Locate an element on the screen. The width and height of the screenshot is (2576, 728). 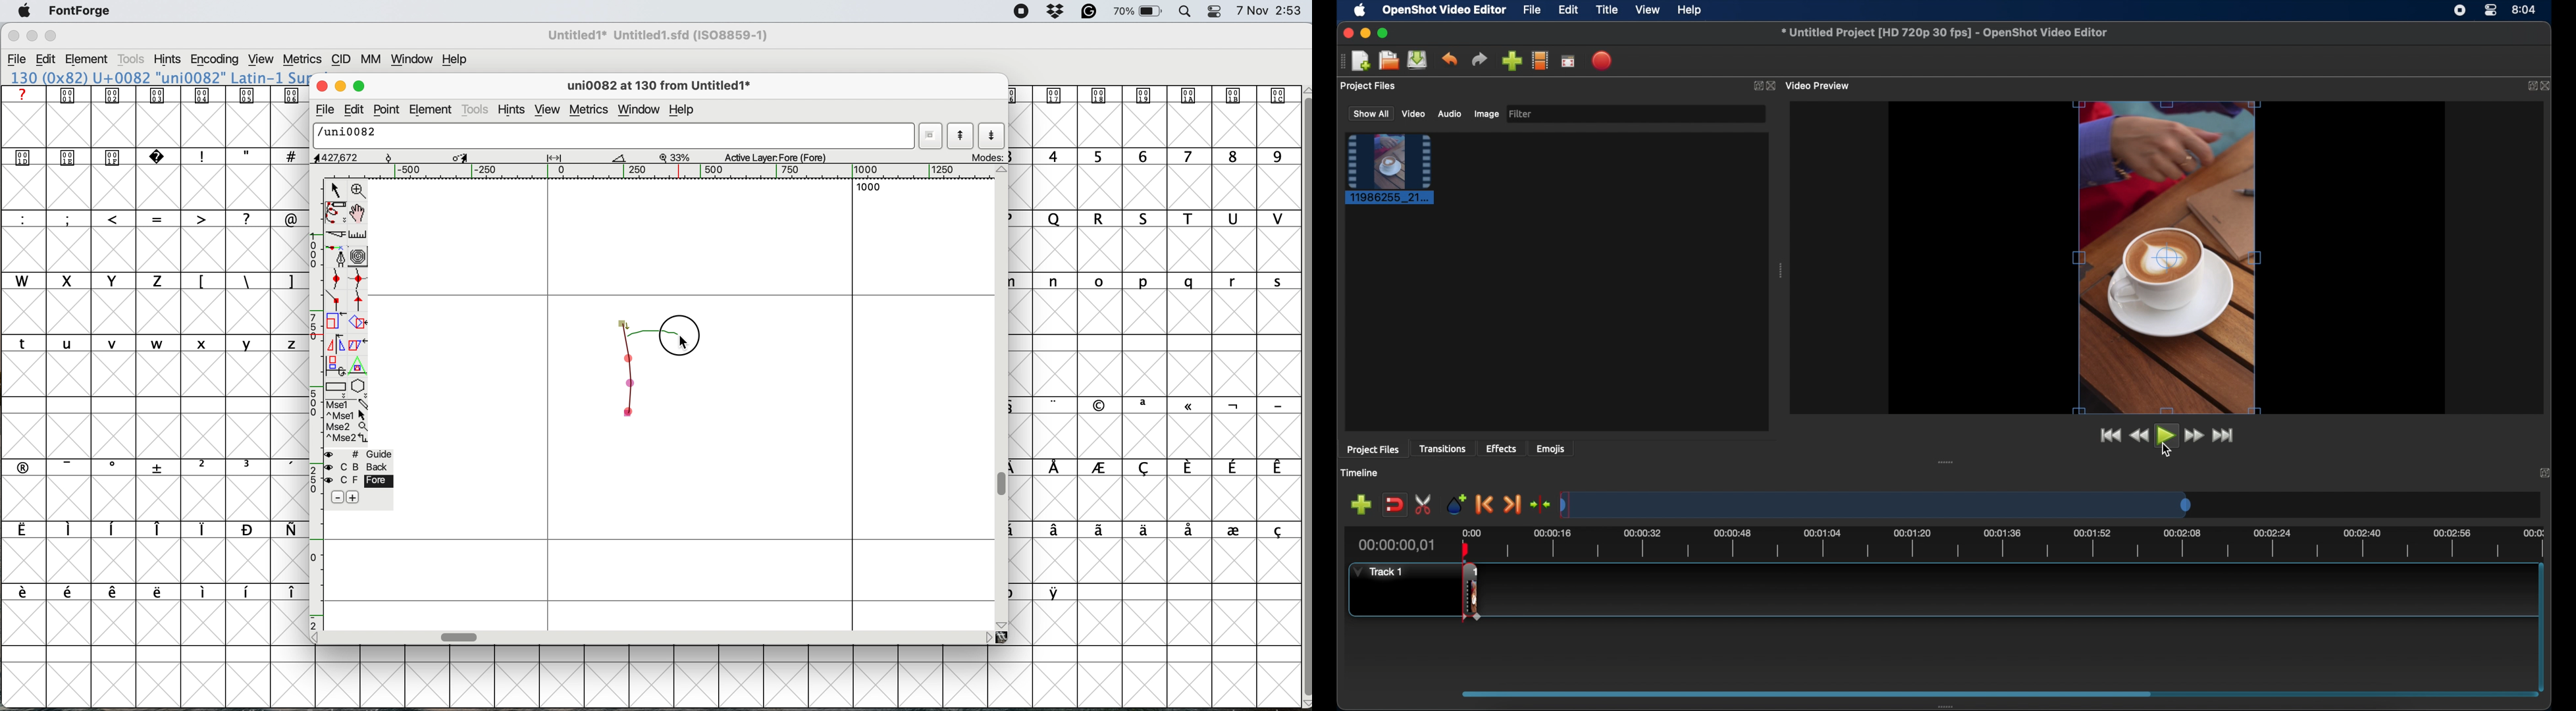
metrics is located at coordinates (588, 110).